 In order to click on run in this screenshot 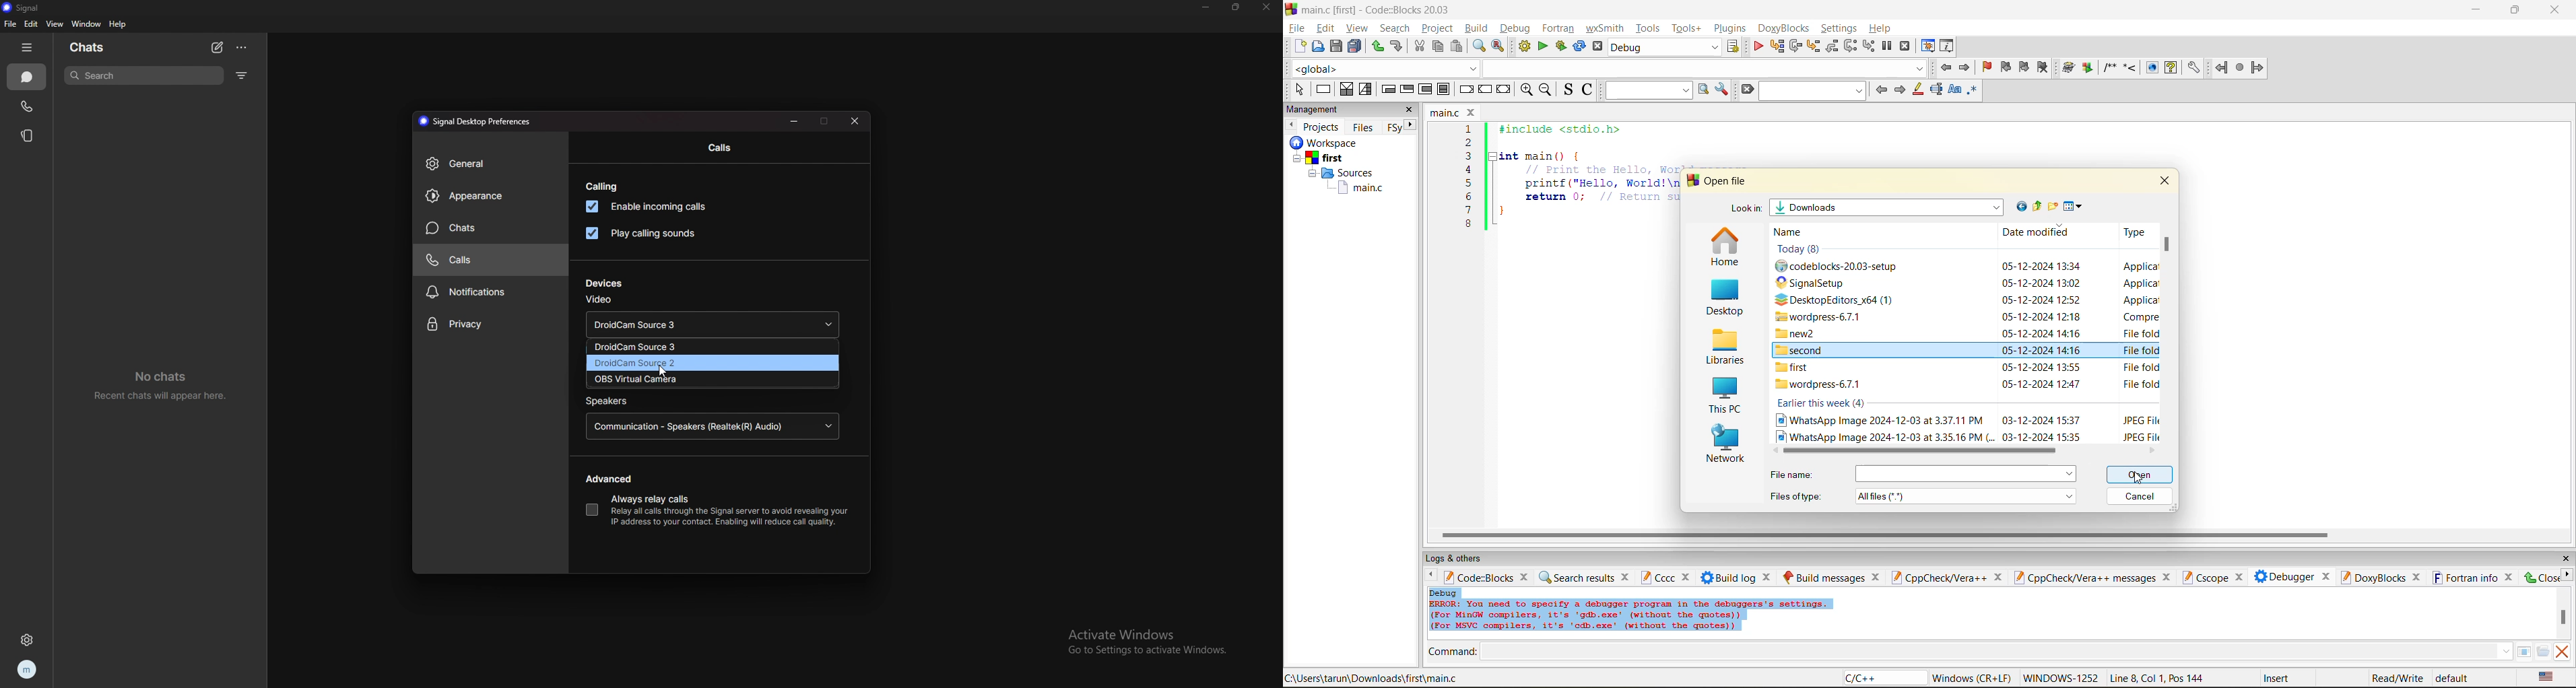, I will do `click(1543, 46)`.